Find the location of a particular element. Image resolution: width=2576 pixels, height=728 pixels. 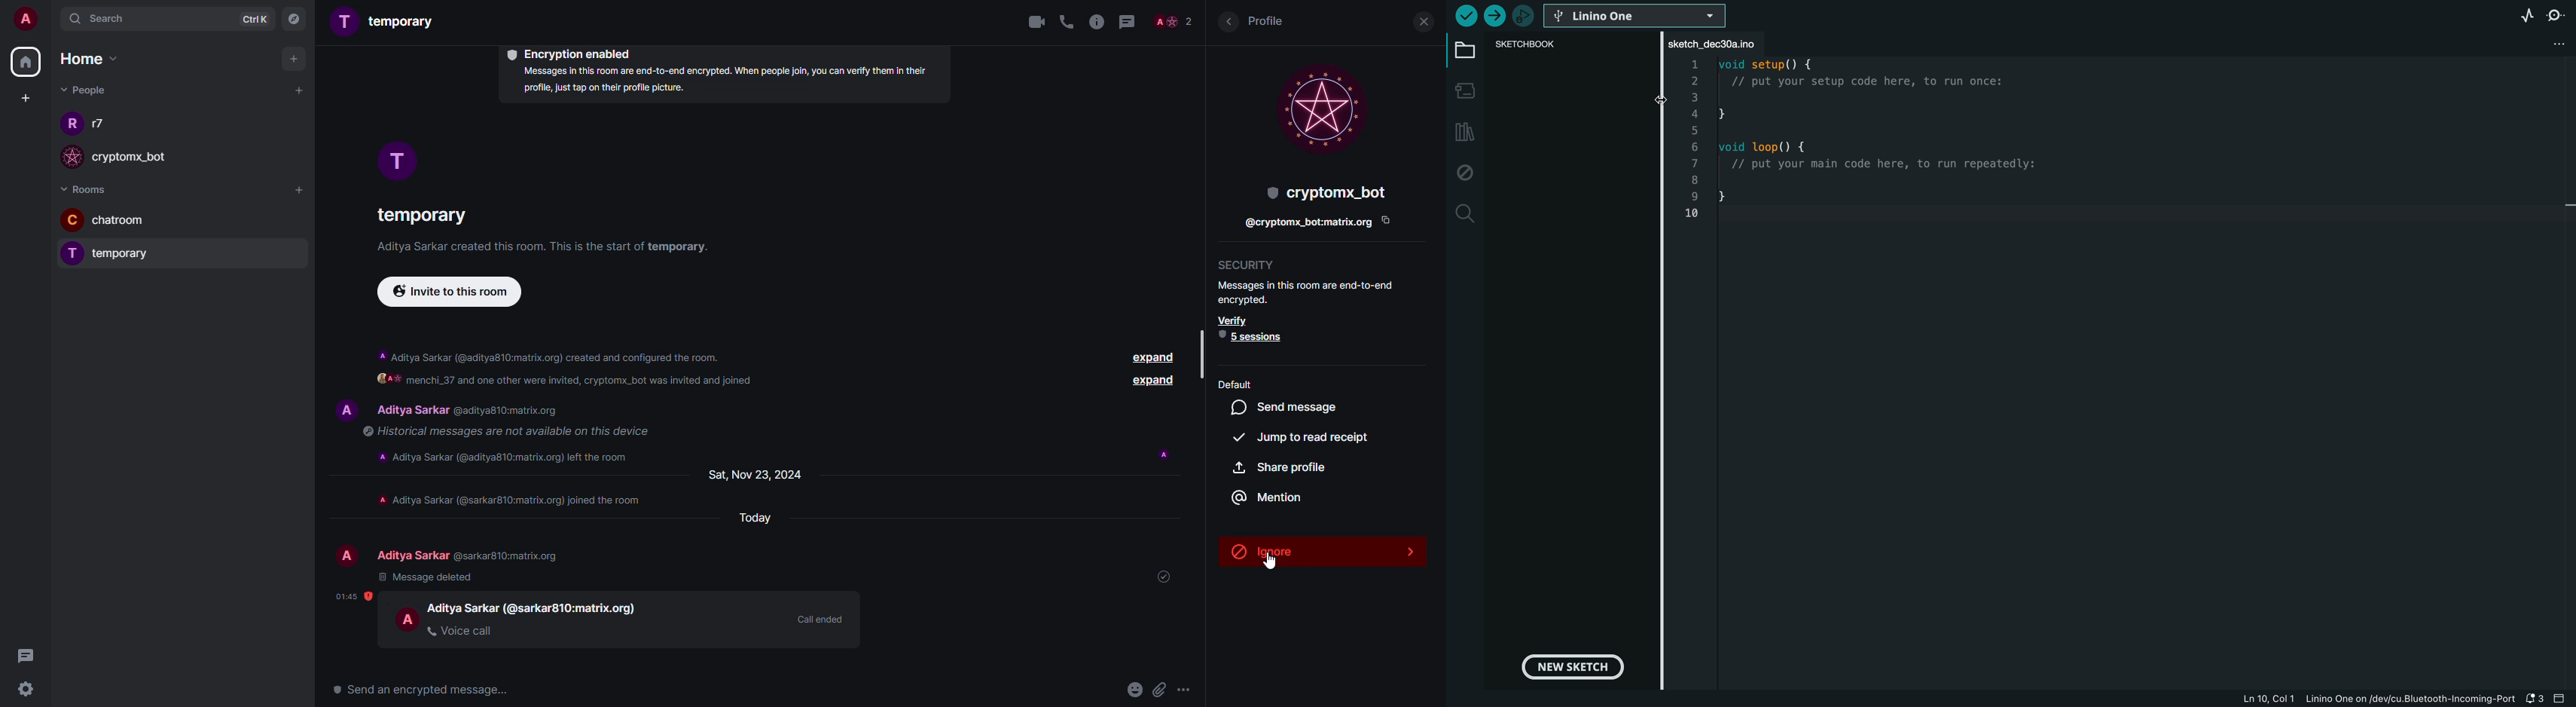

profile is located at coordinates (1271, 22).